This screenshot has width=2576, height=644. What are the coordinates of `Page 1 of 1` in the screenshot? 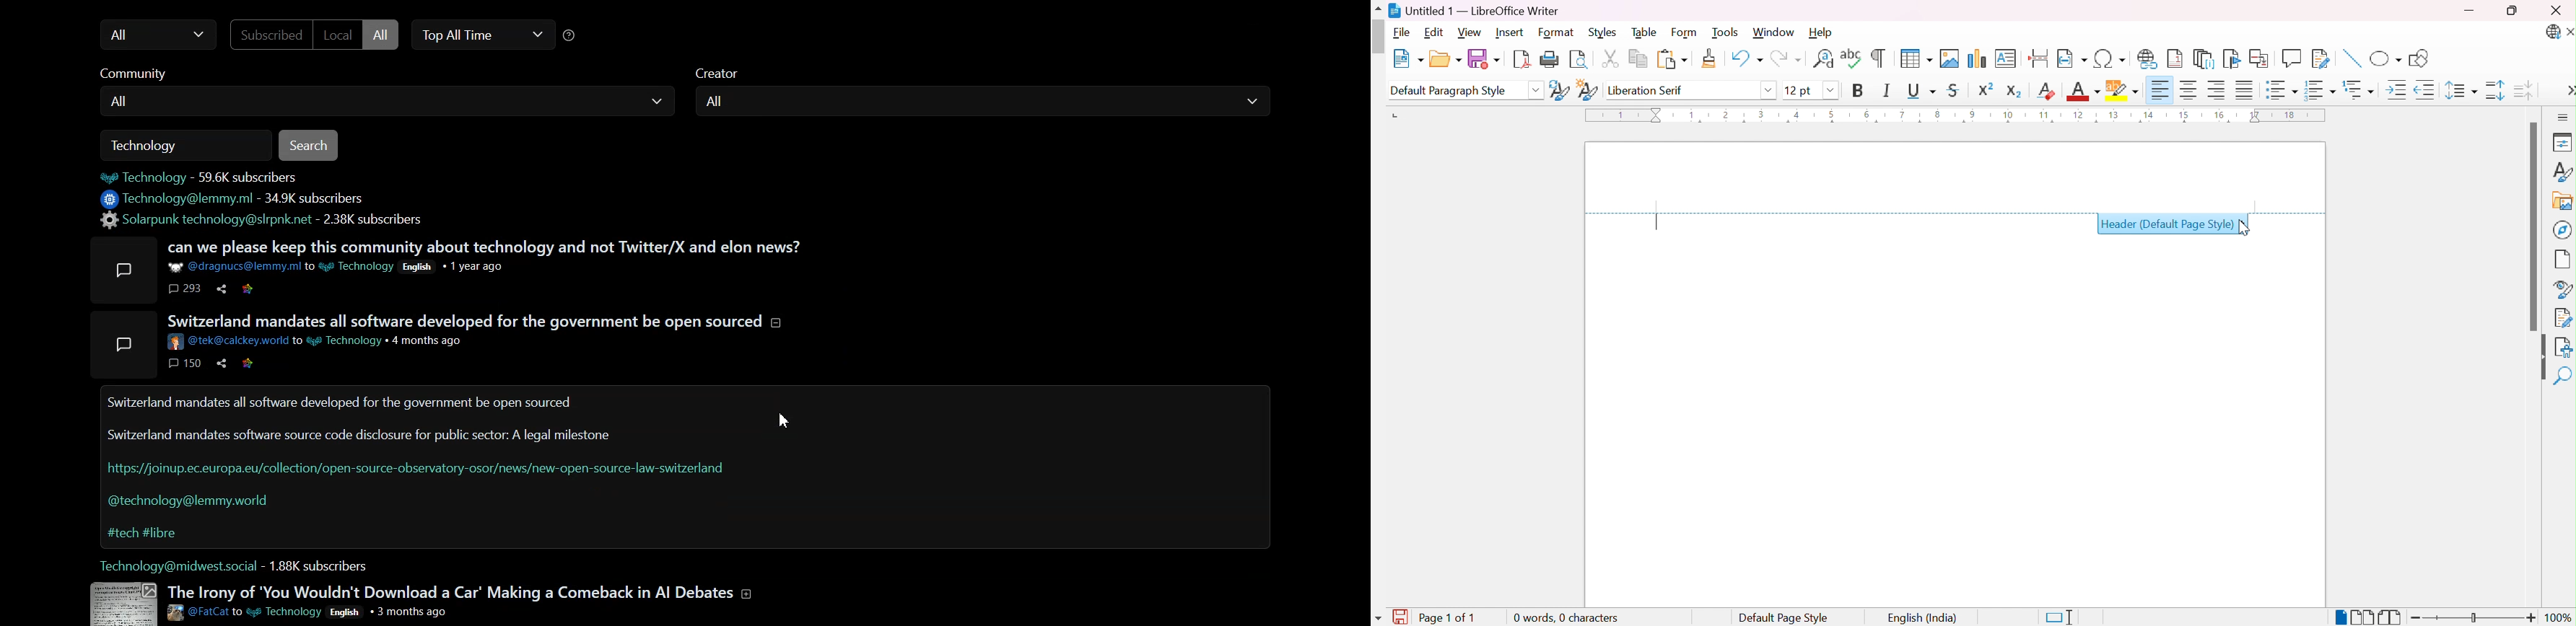 It's located at (1432, 616).